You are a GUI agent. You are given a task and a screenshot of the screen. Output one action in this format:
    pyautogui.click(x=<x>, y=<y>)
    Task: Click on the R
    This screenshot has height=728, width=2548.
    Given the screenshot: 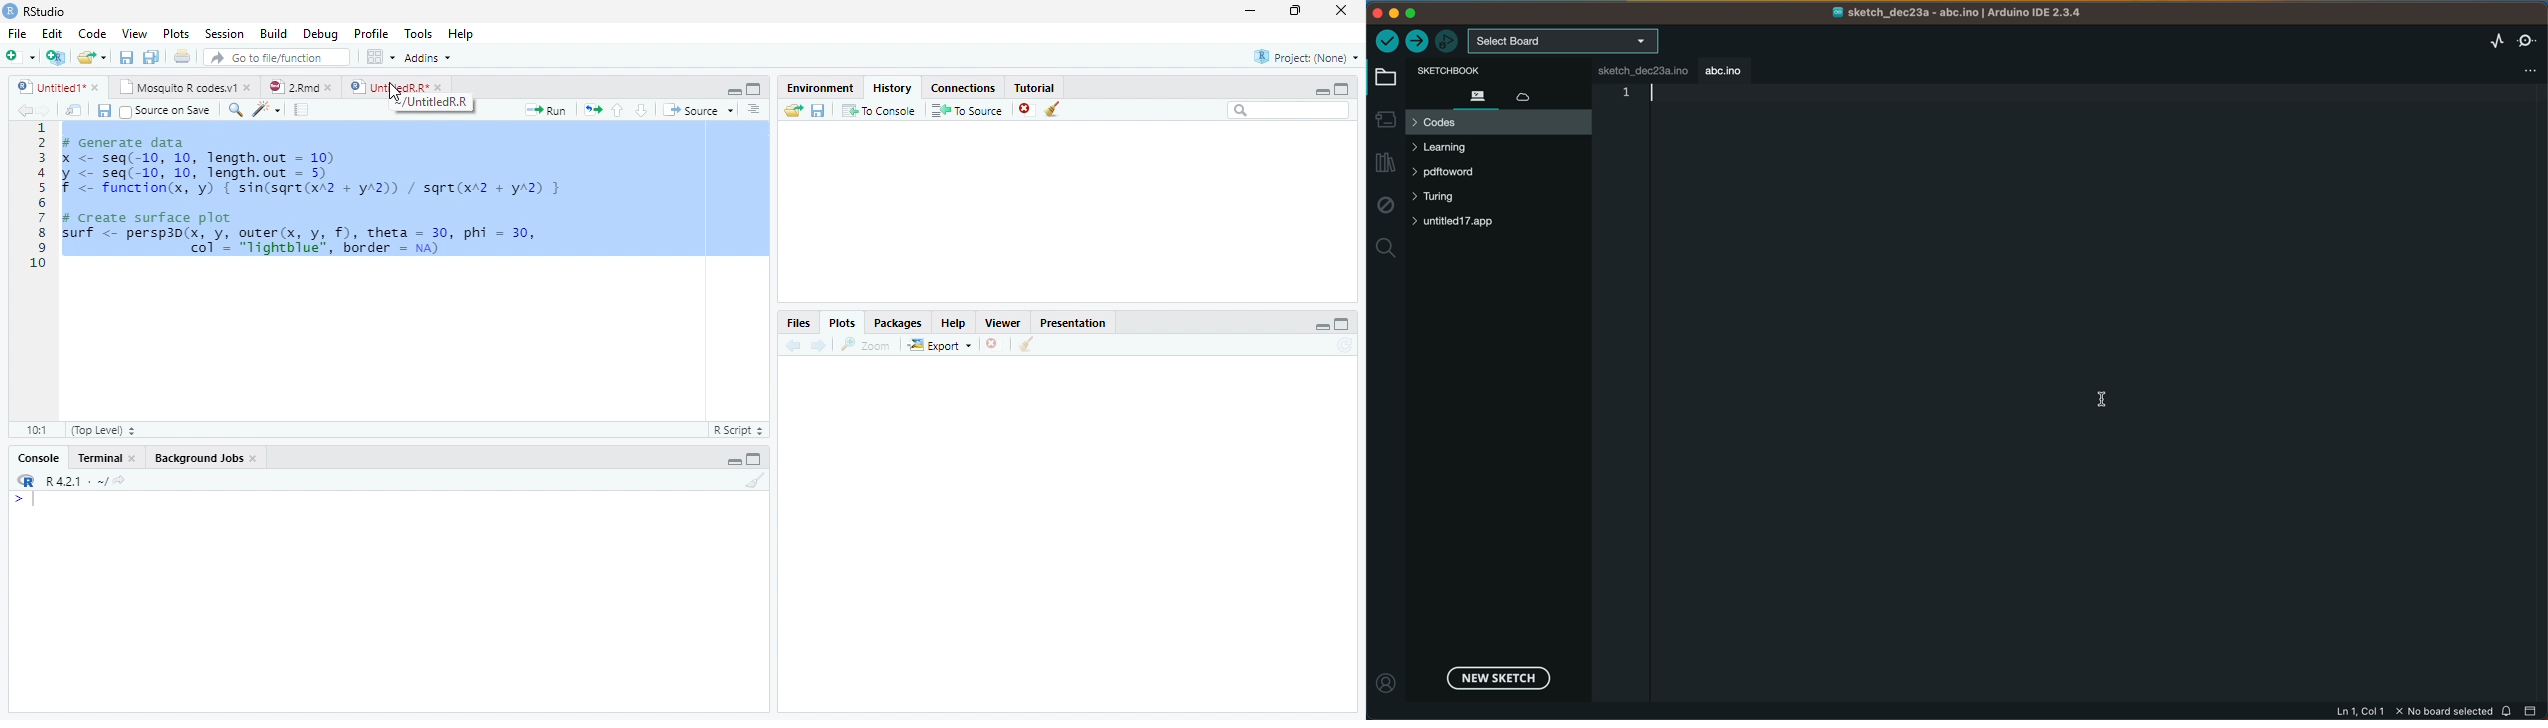 What is the action you would take?
    pyautogui.click(x=24, y=480)
    